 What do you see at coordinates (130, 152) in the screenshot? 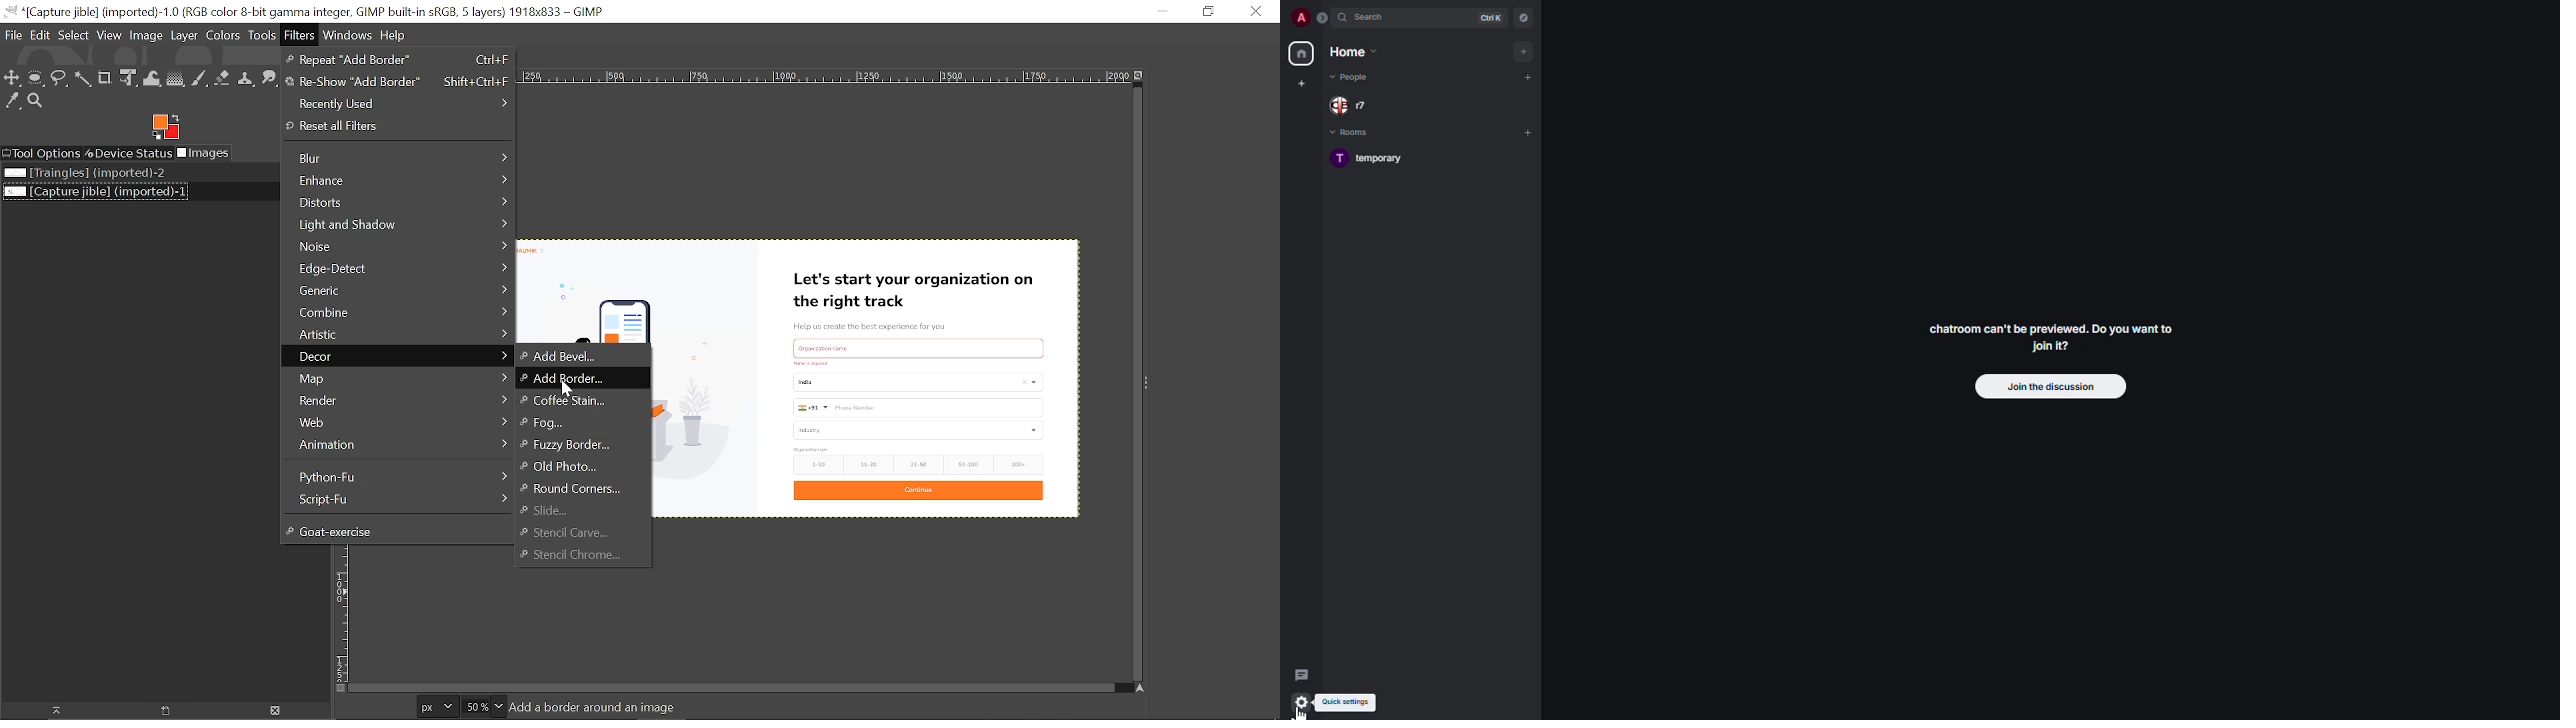
I see `Device status` at bounding box center [130, 152].